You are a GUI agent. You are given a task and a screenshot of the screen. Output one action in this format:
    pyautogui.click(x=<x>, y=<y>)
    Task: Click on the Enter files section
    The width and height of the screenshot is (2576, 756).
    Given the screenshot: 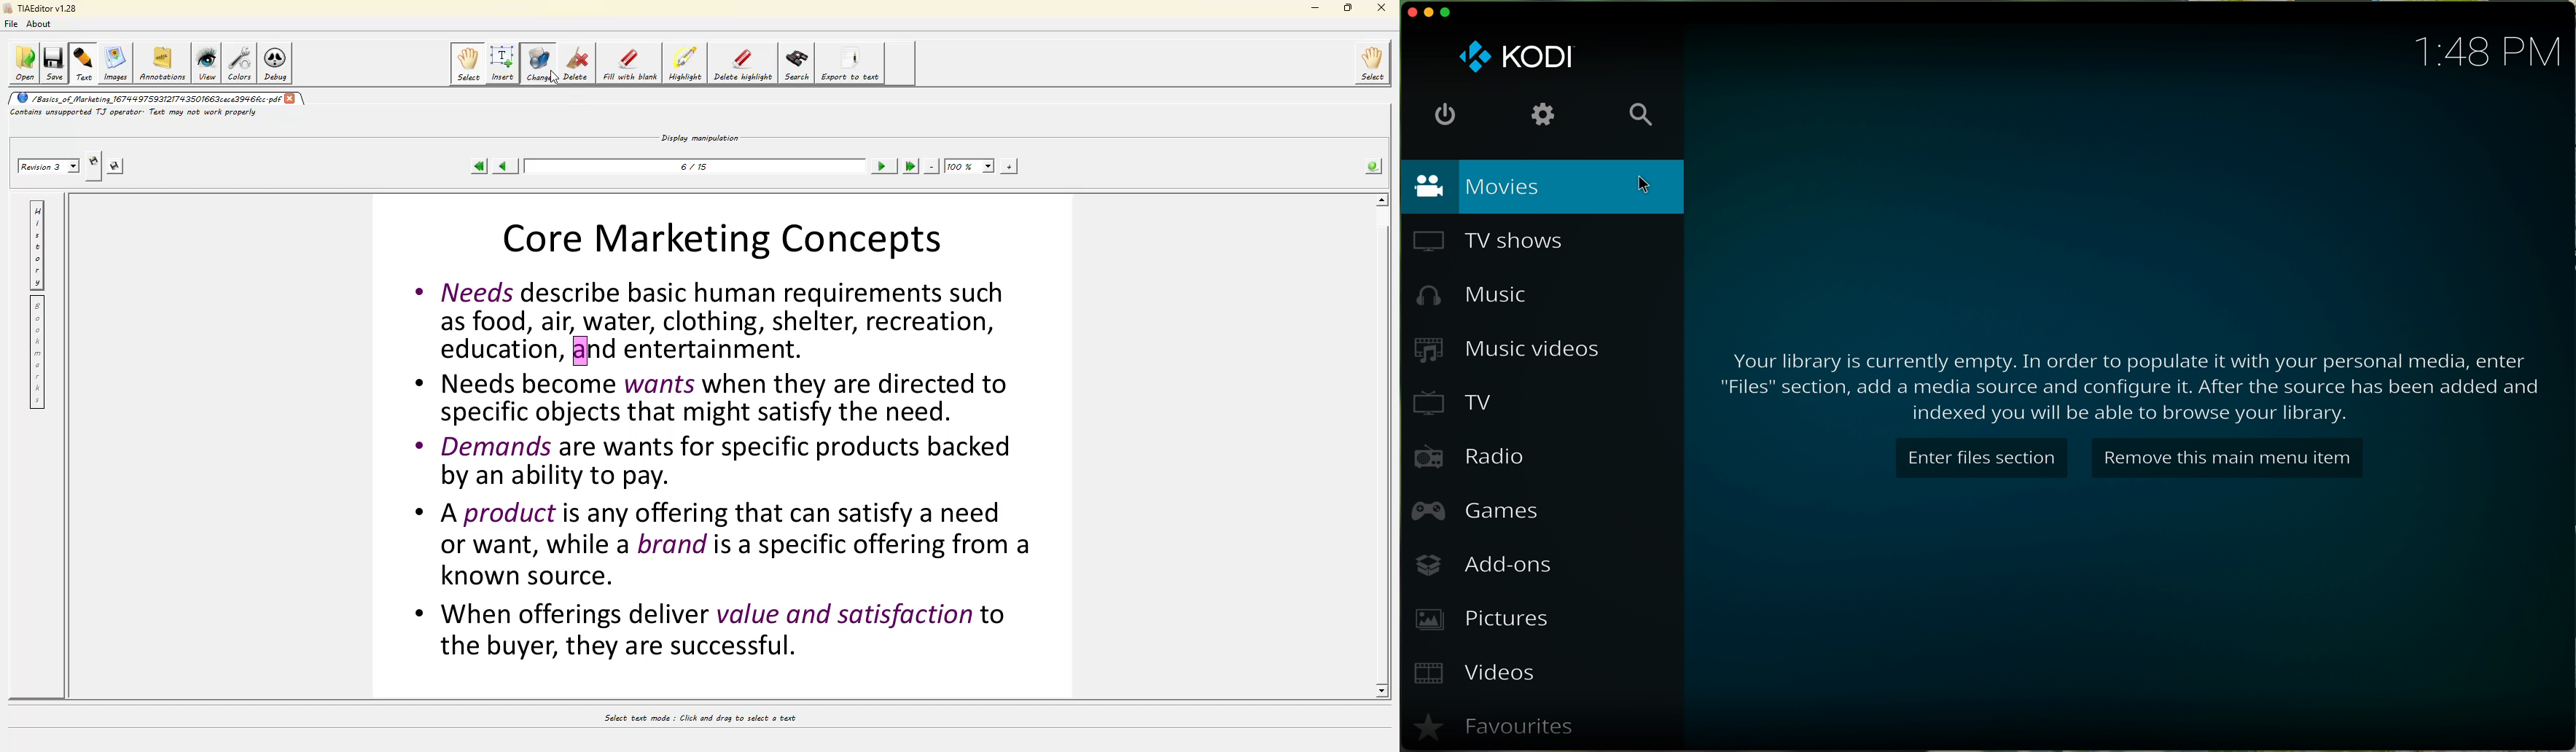 What is the action you would take?
    pyautogui.click(x=1981, y=459)
    